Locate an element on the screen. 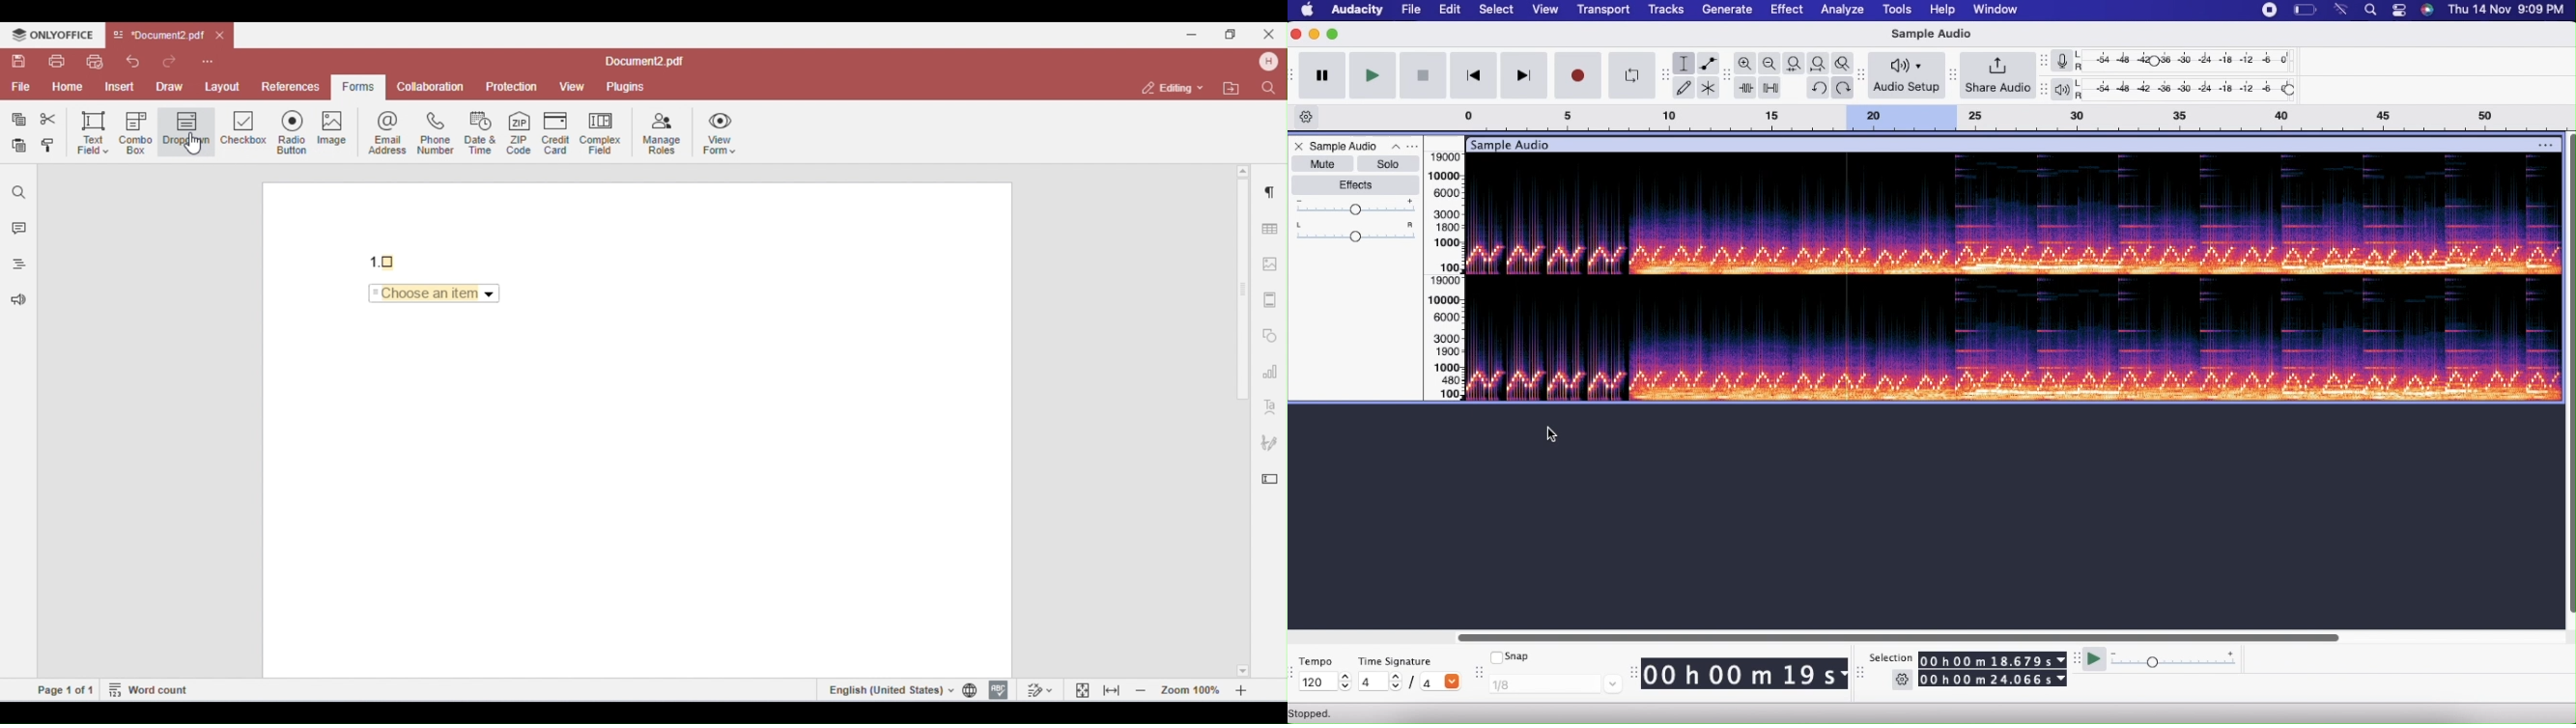 The image size is (2576, 728). title is located at coordinates (1511, 145).